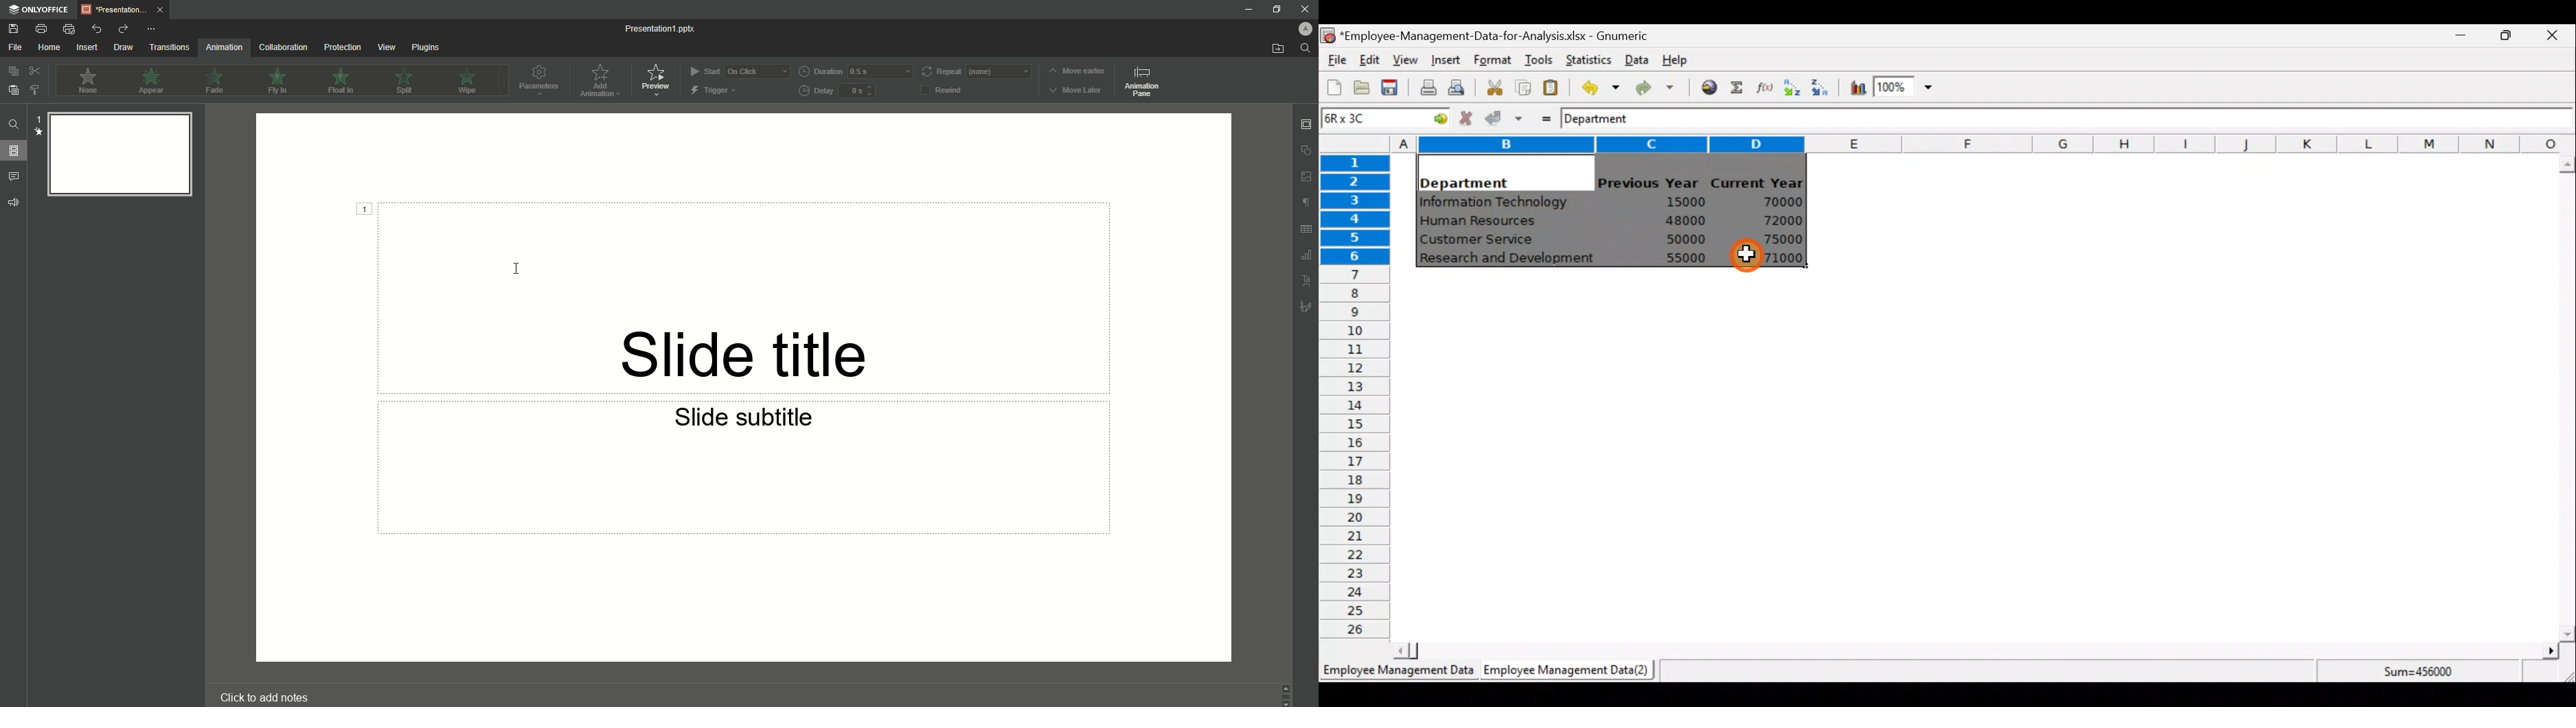 The width and height of the screenshot is (2576, 728). What do you see at coordinates (212, 82) in the screenshot?
I see `Fade` at bounding box center [212, 82].